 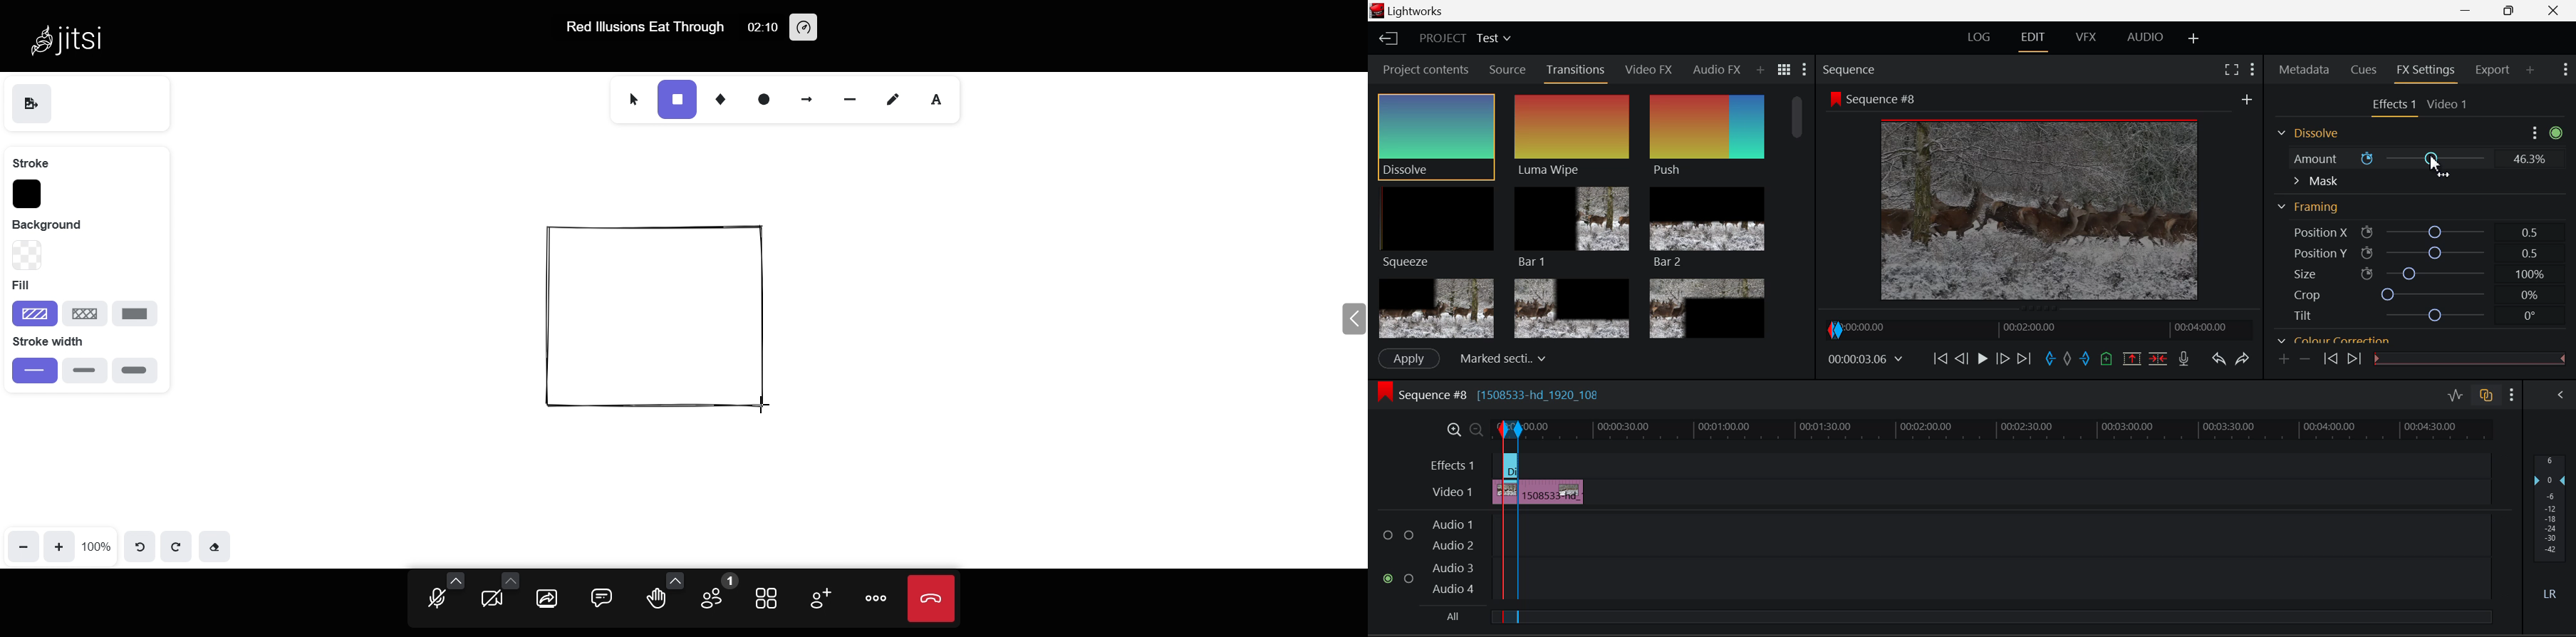 I want to click on Framing Section, so click(x=2309, y=208).